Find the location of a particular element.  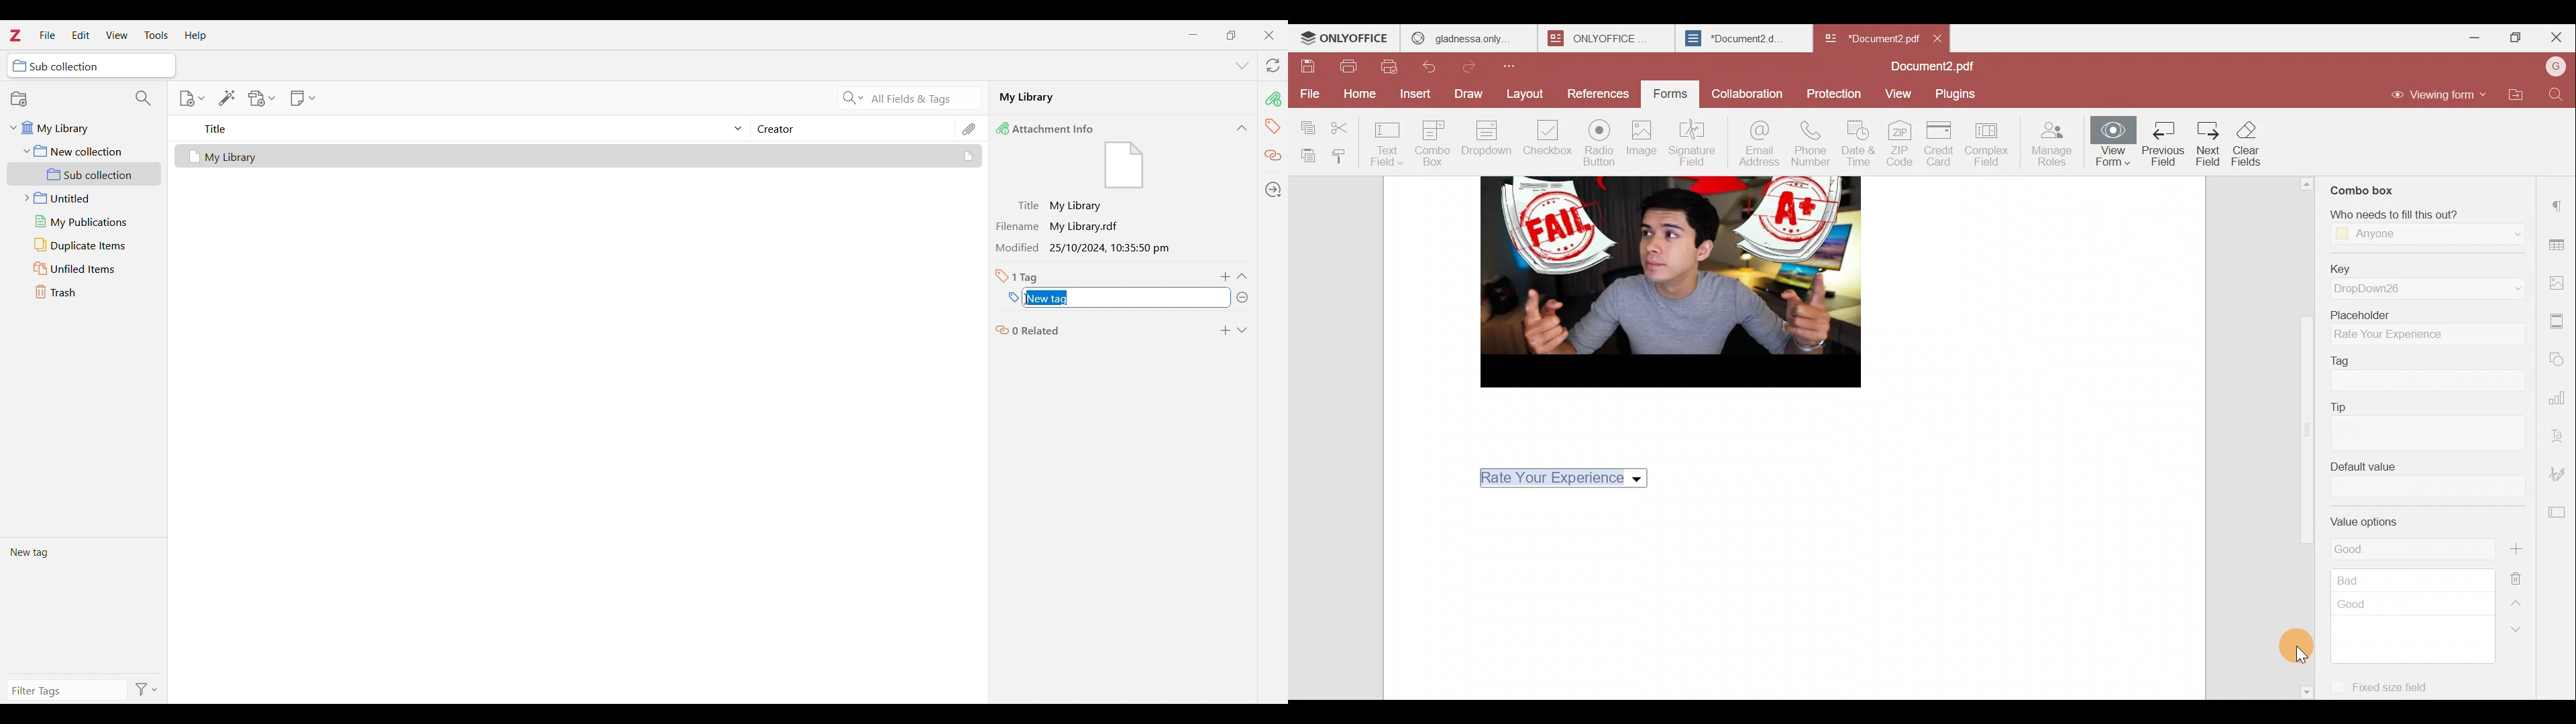

*Document2.d. is located at coordinates (1735, 36).